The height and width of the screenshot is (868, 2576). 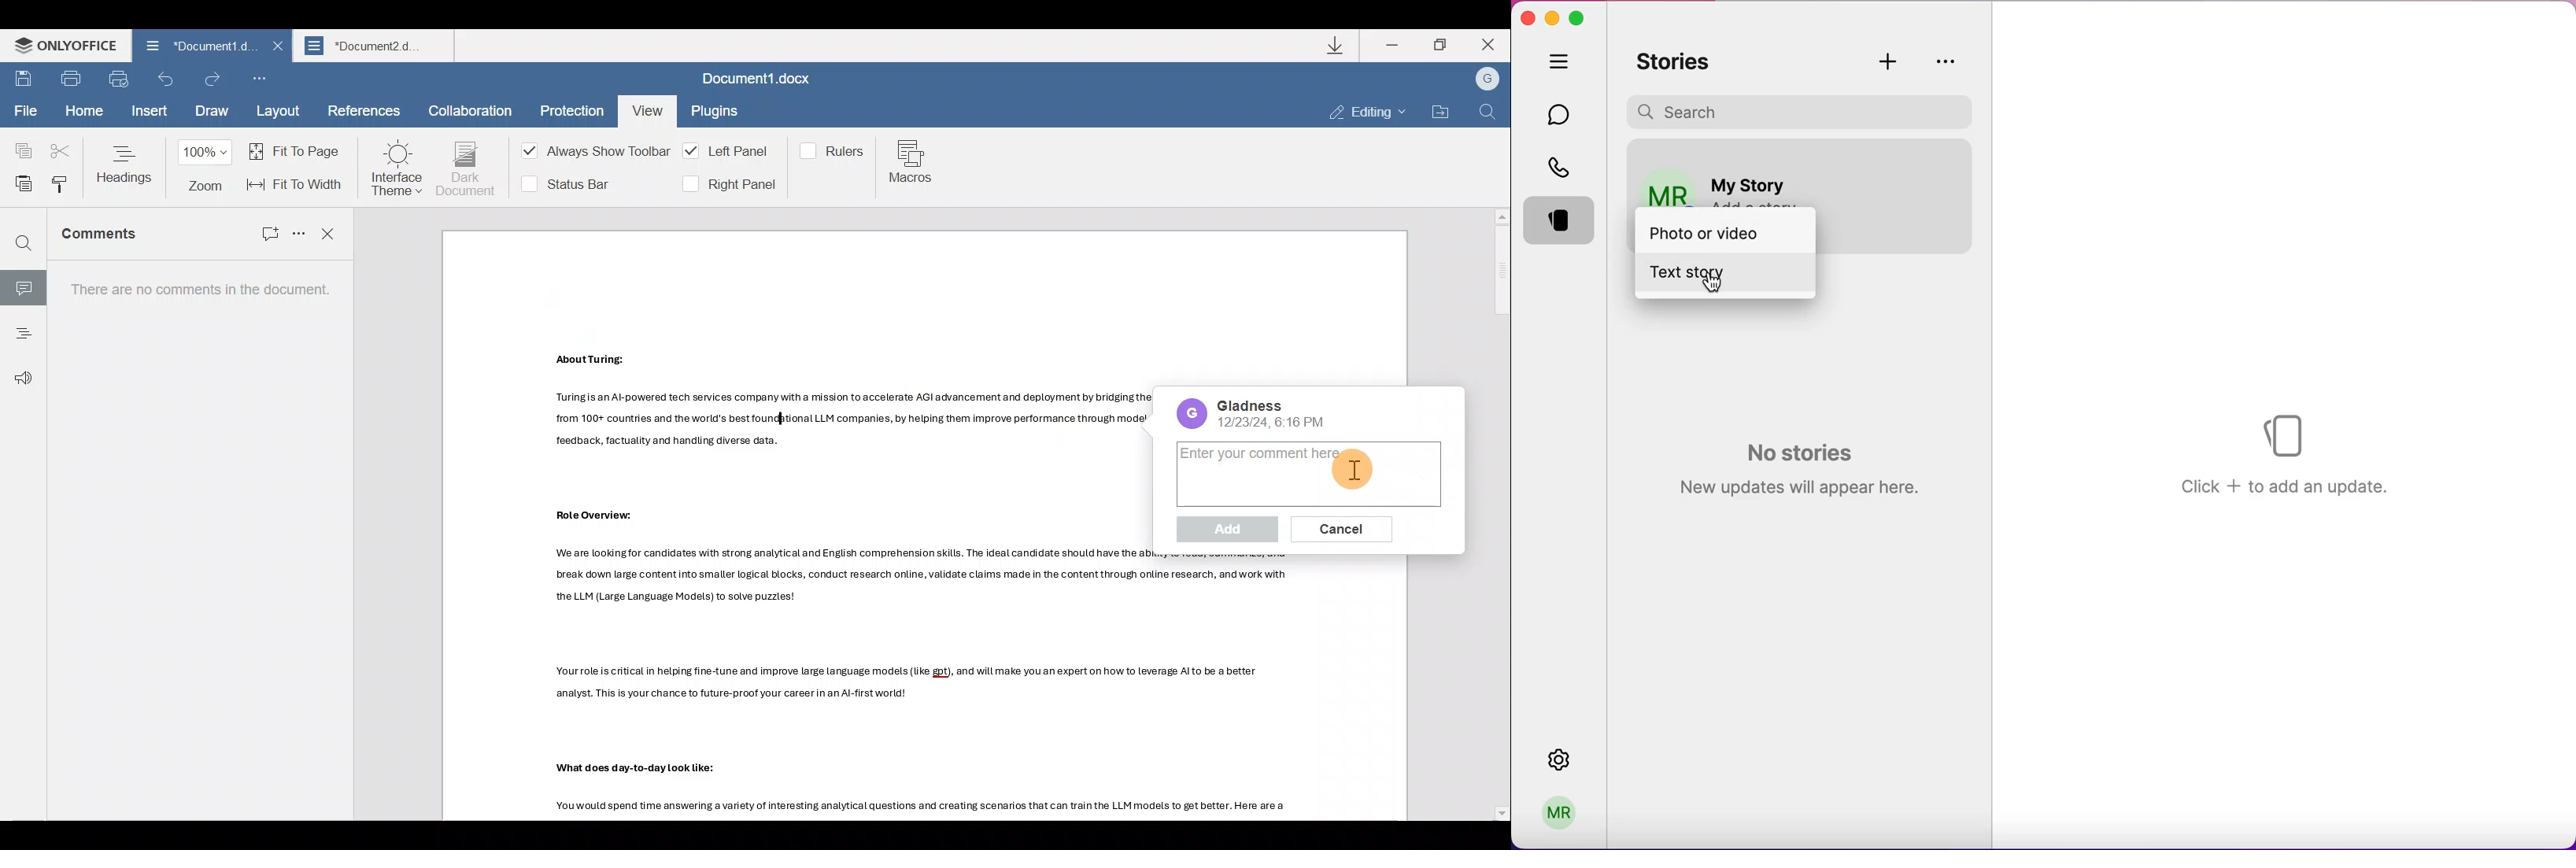 What do you see at coordinates (297, 184) in the screenshot?
I see `Fit to width` at bounding box center [297, 184].